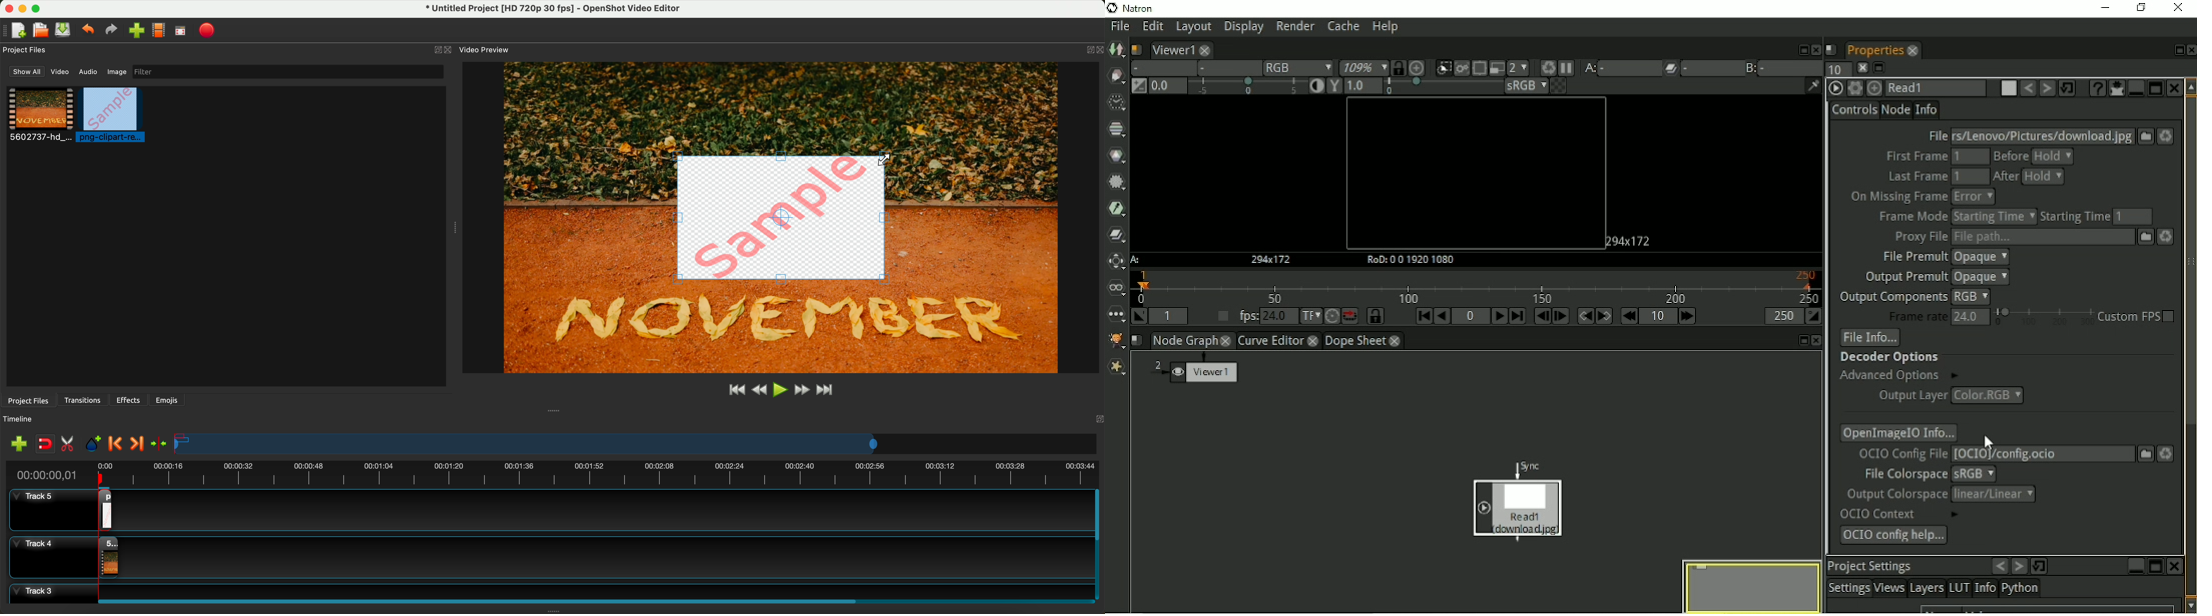 This screenshot has width=2212, height=616. What do you see at coordinates (108, 509) in the screenshot?
I see `drag image on track 5` at bounding box center [108, 509].